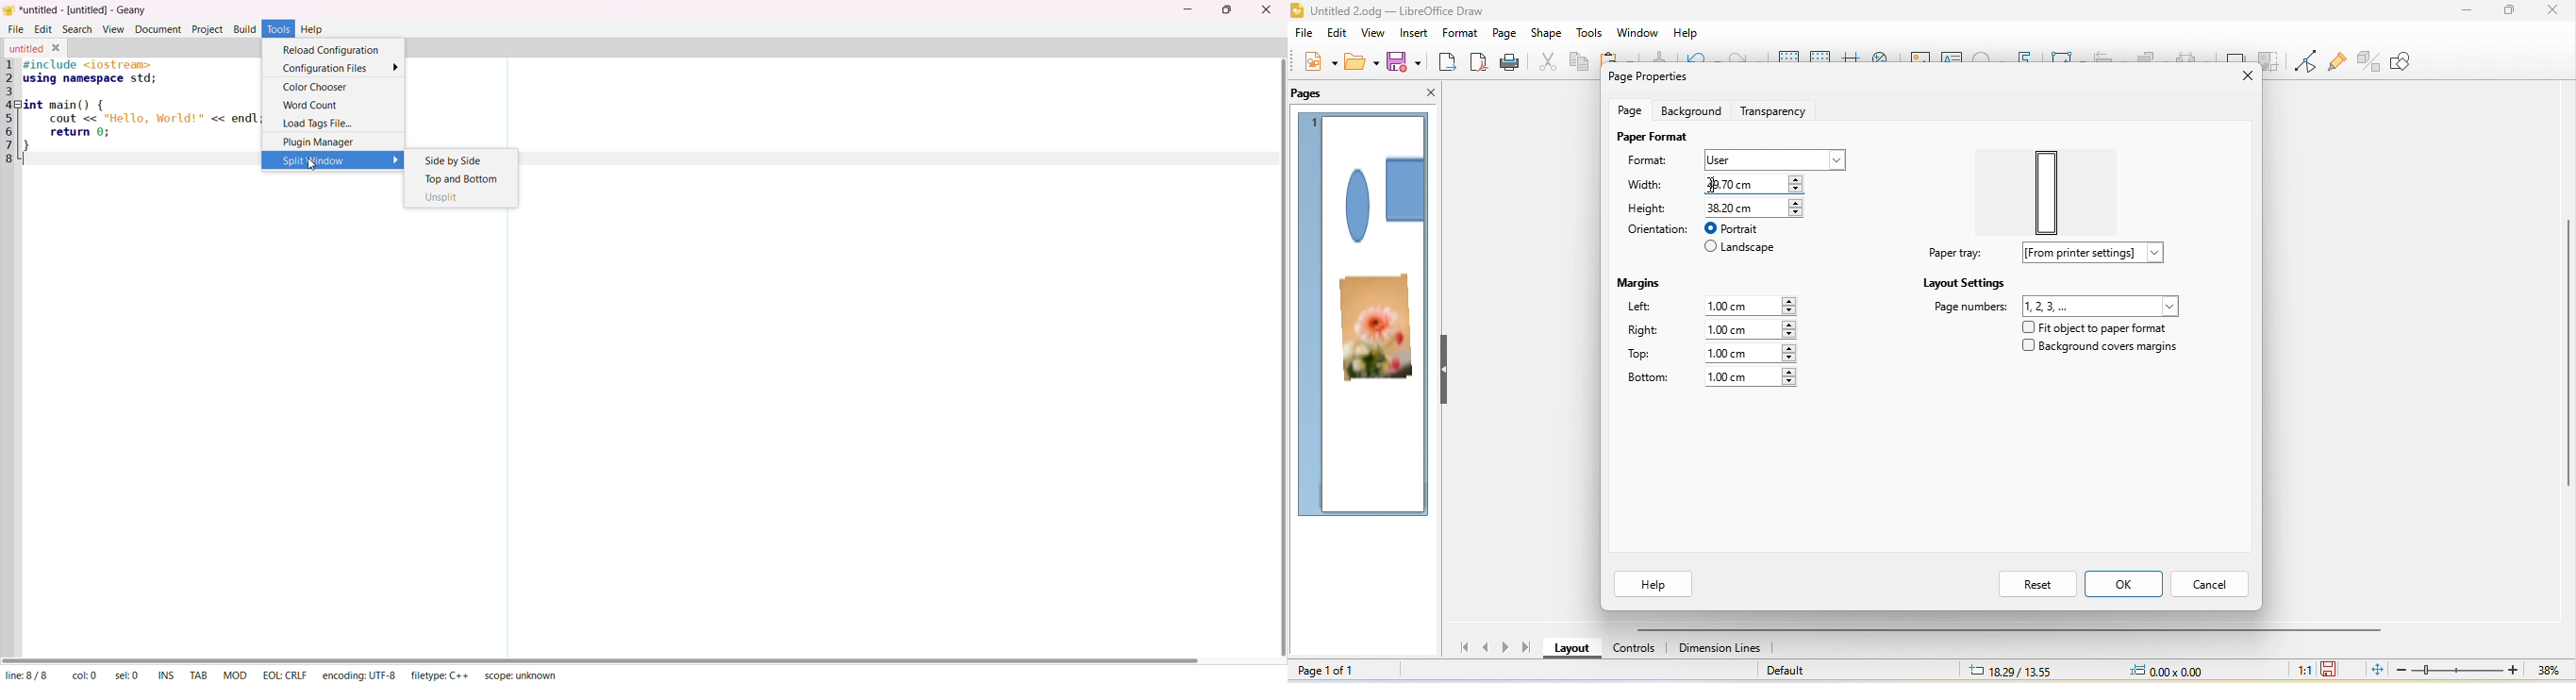 Image resolution: width=2576 pixels, height=700 pixels. Describe the element at coordinates (1852, 58) in the screenshot. I see `helpline while moving` at that location.